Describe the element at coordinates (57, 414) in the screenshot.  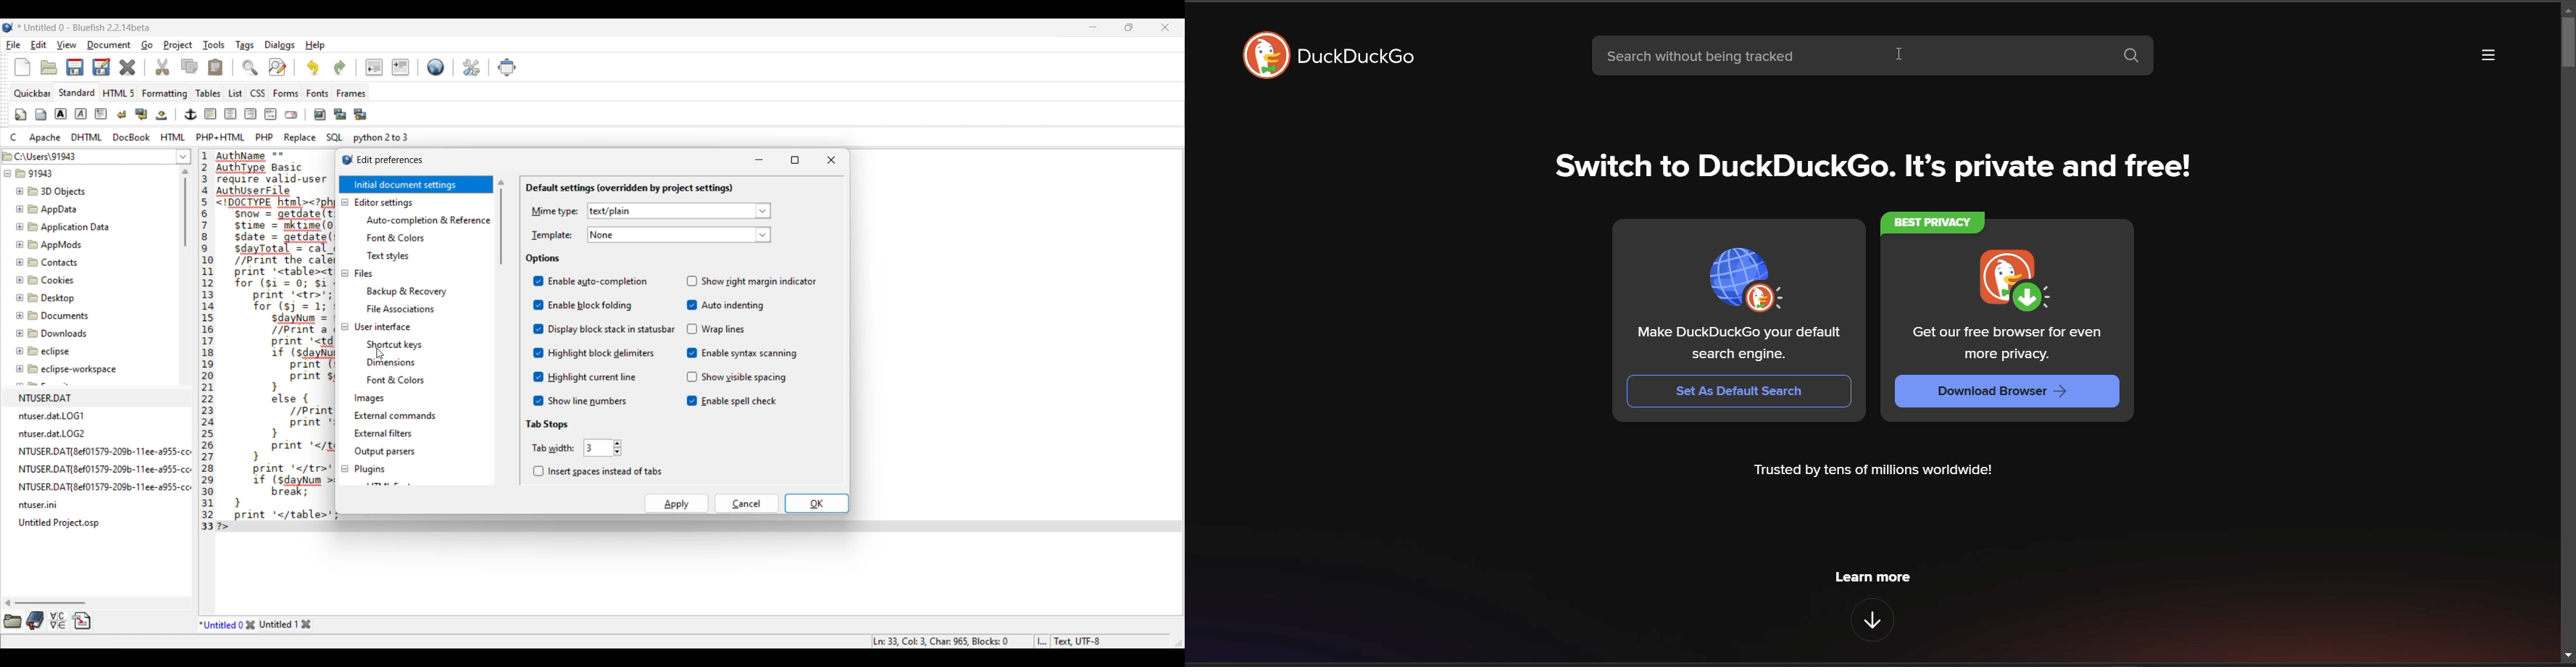
I see `ntuser.dat.LOG1` at that location.